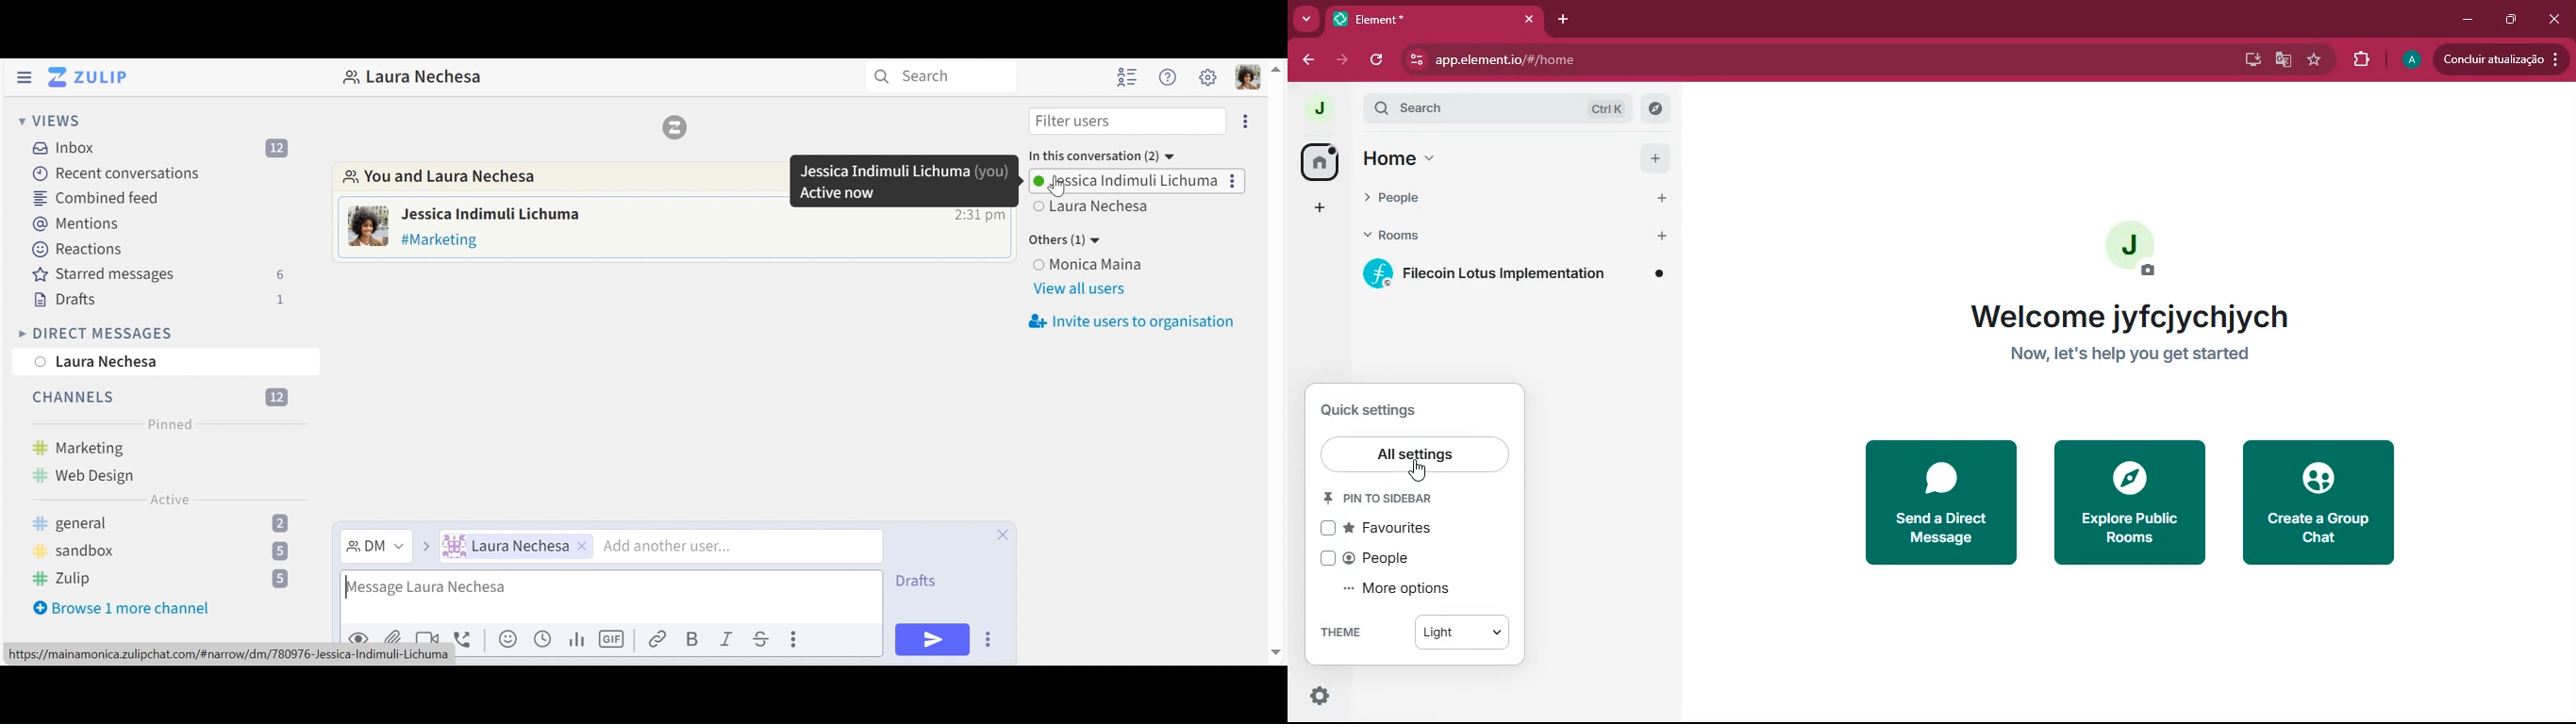  What do you see at coordinates (1131, 322) in the screenshot?
I see `invite users to organisation` at bounding box center [1131, 322].